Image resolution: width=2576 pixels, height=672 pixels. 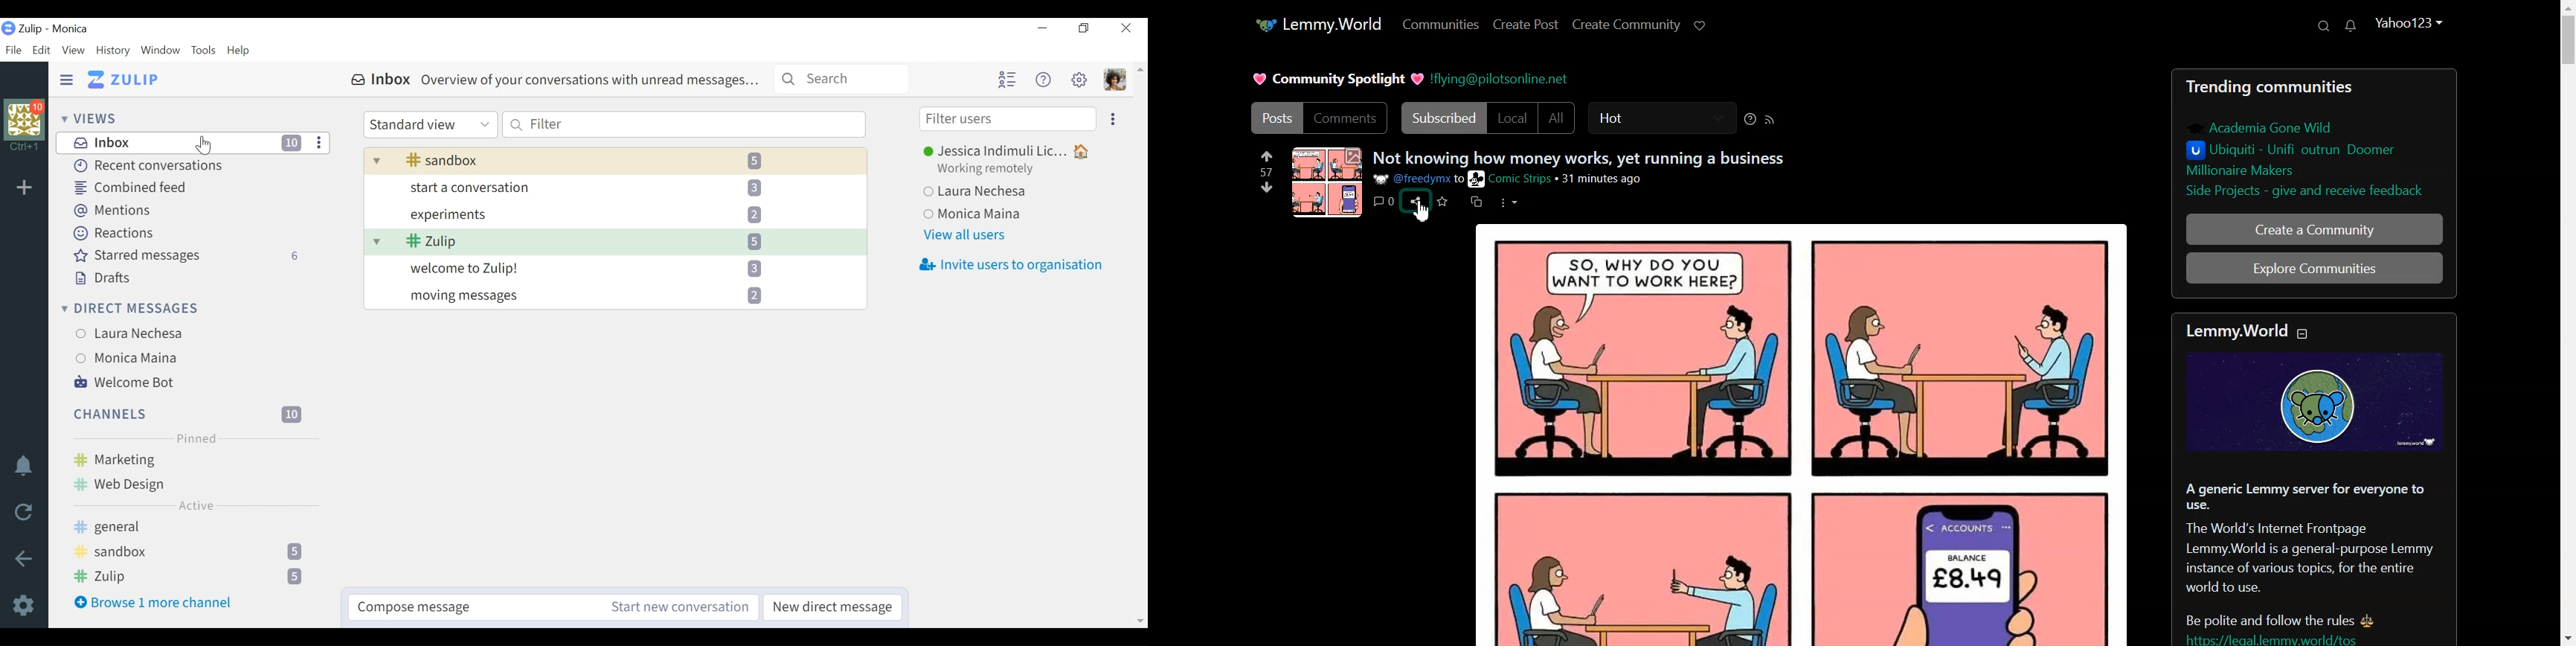 What do you see at coordinates (1043, 80) in the screenshot?
I see `Help menu` at bounding box center [1043, 80].